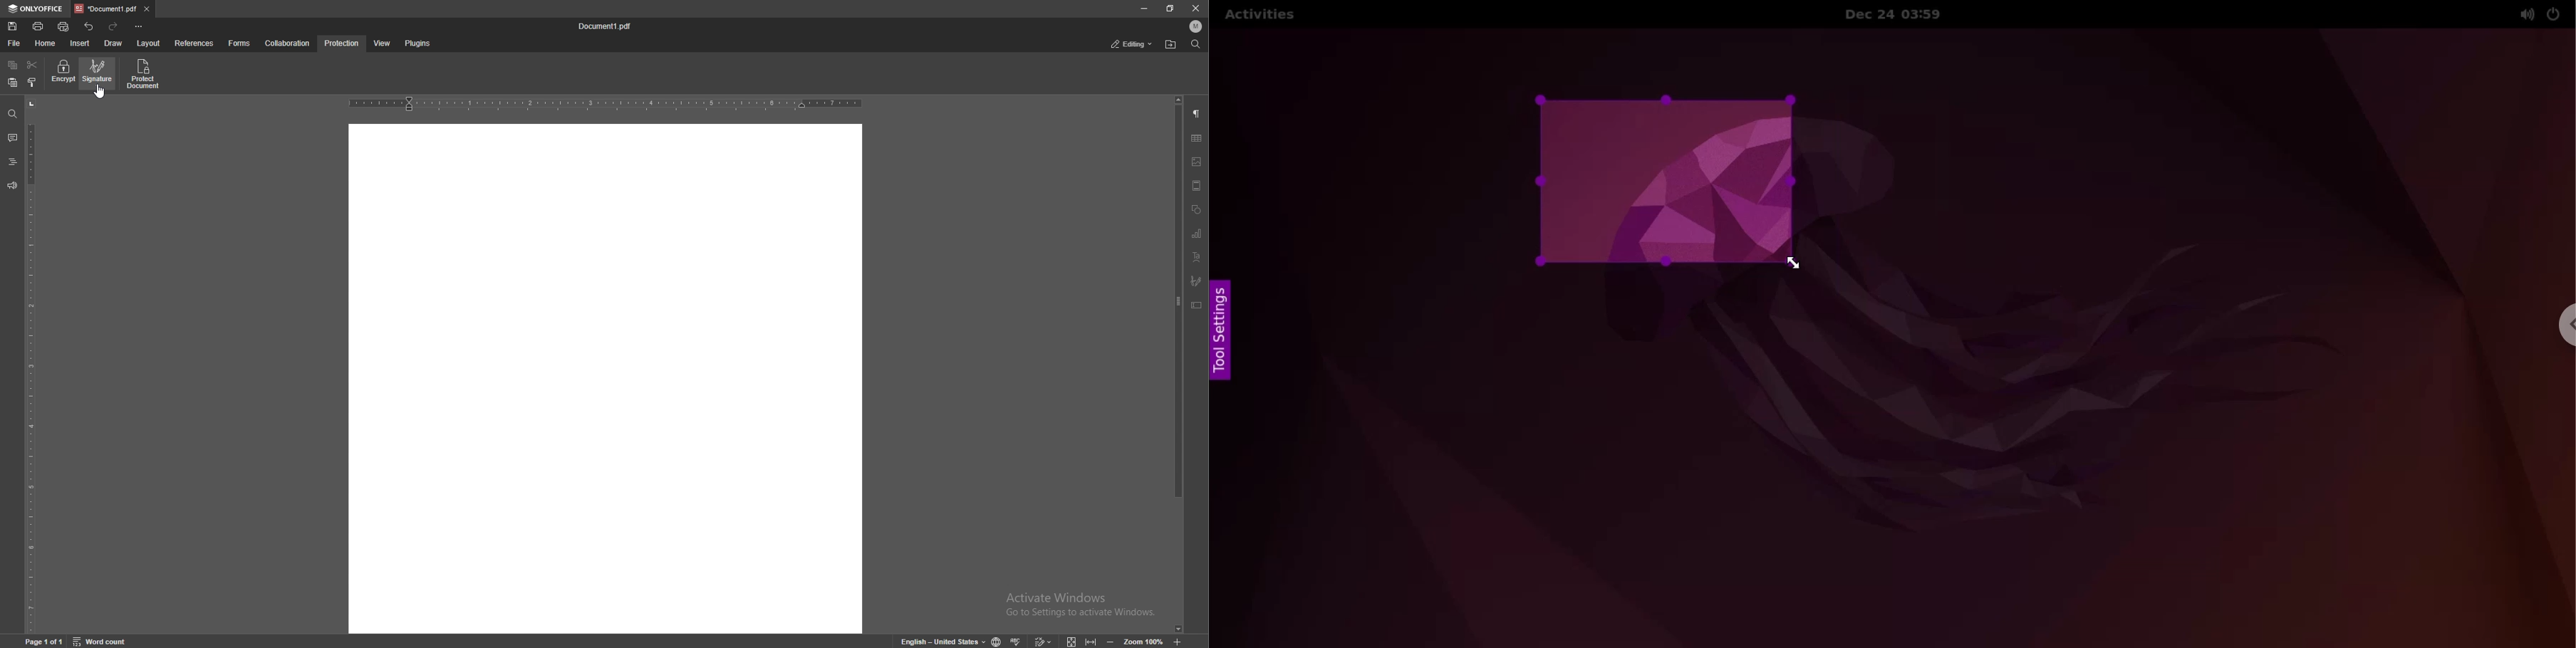 The width and height of the screenshot is (2576, 672). I want to click on signature, so click(1196, 281).